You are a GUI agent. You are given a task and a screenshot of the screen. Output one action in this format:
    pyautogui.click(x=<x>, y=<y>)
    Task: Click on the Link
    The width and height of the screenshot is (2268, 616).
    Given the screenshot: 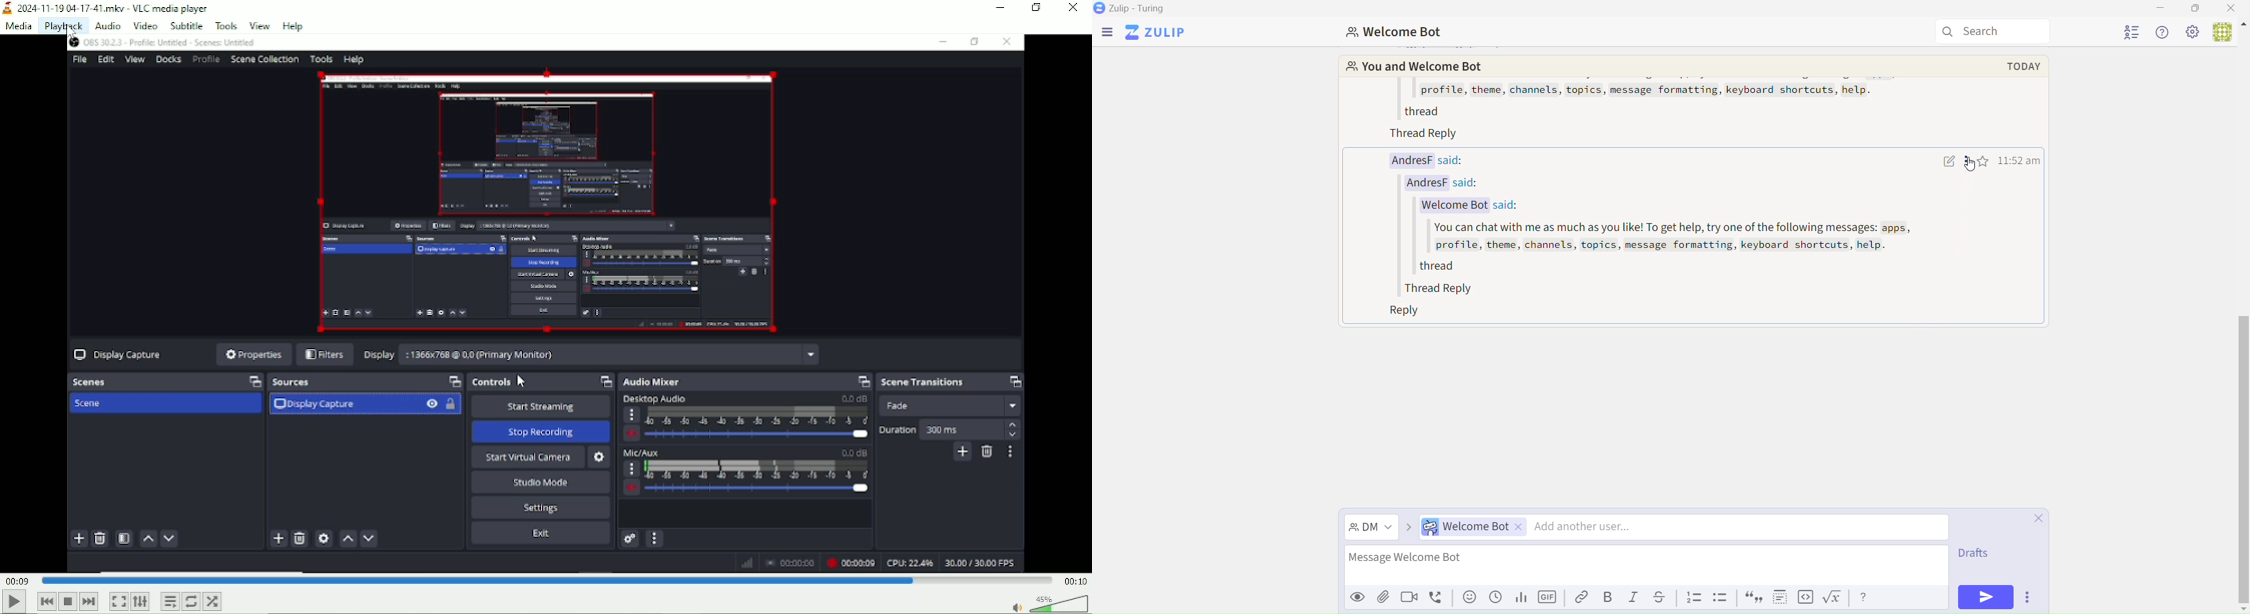 What is the action you would take?
    pyautogui.click(x=1579, y=598)
    